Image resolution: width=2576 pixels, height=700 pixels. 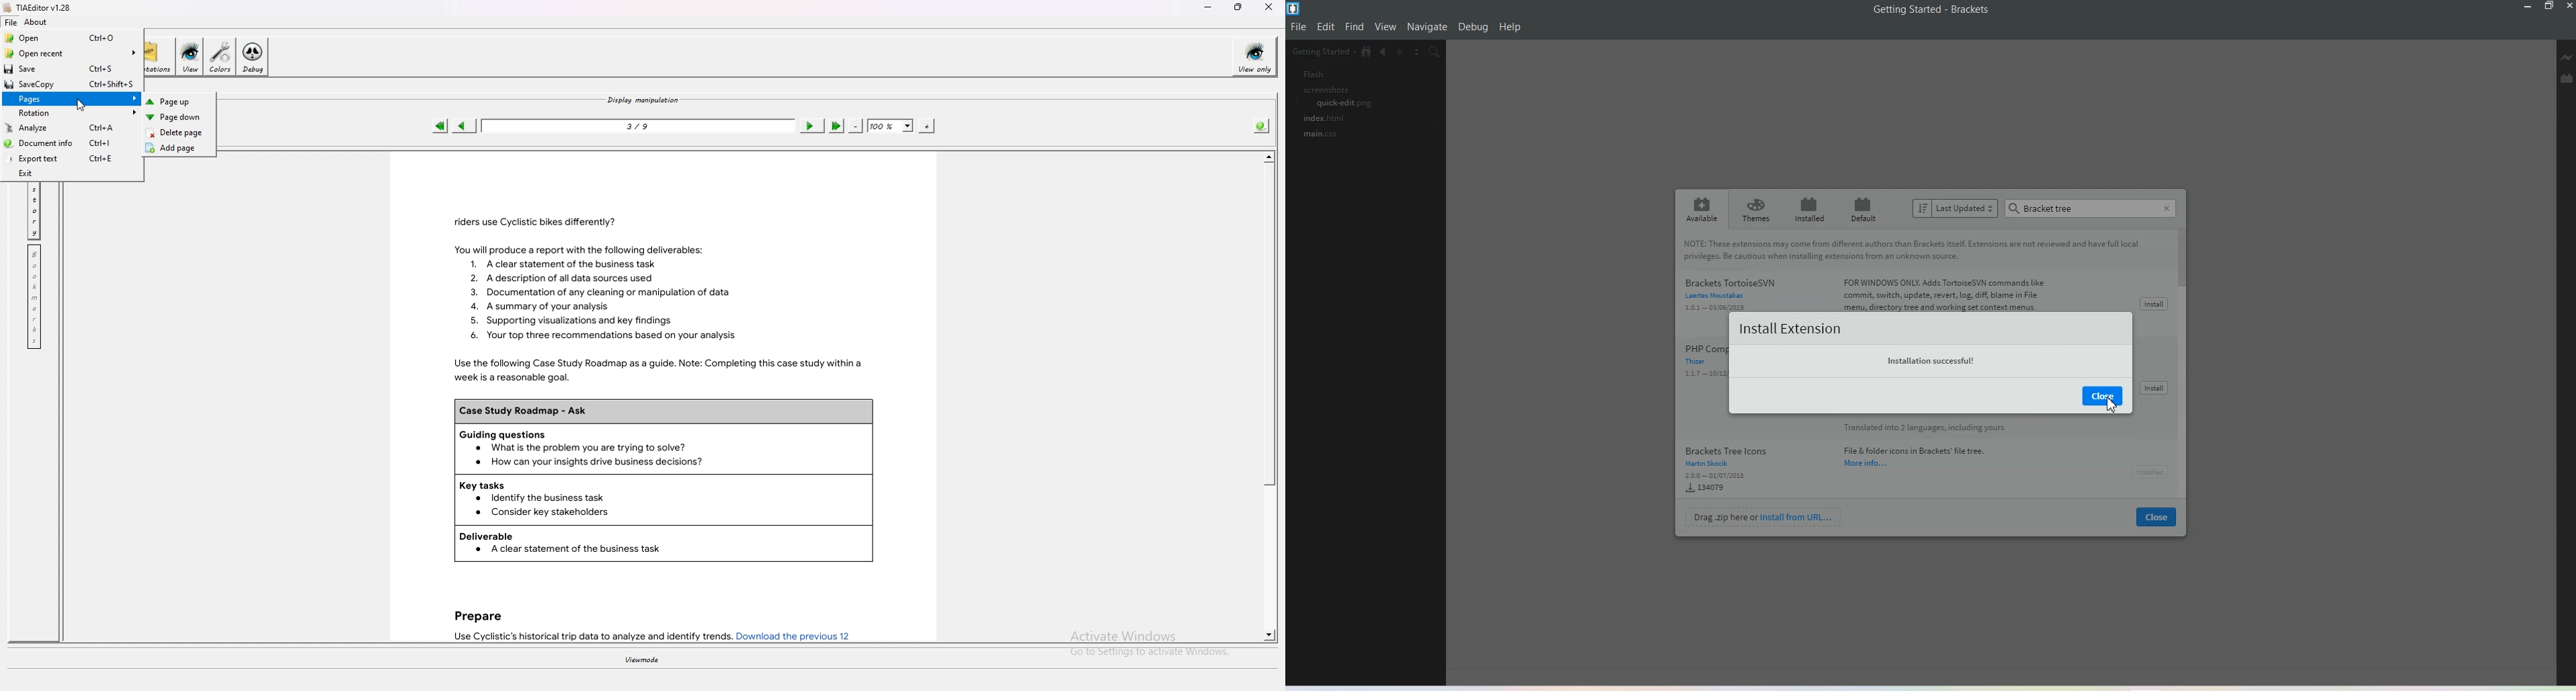 I want to click on Split the editor vertically or Horizontally, so click(x=1420, y=53).